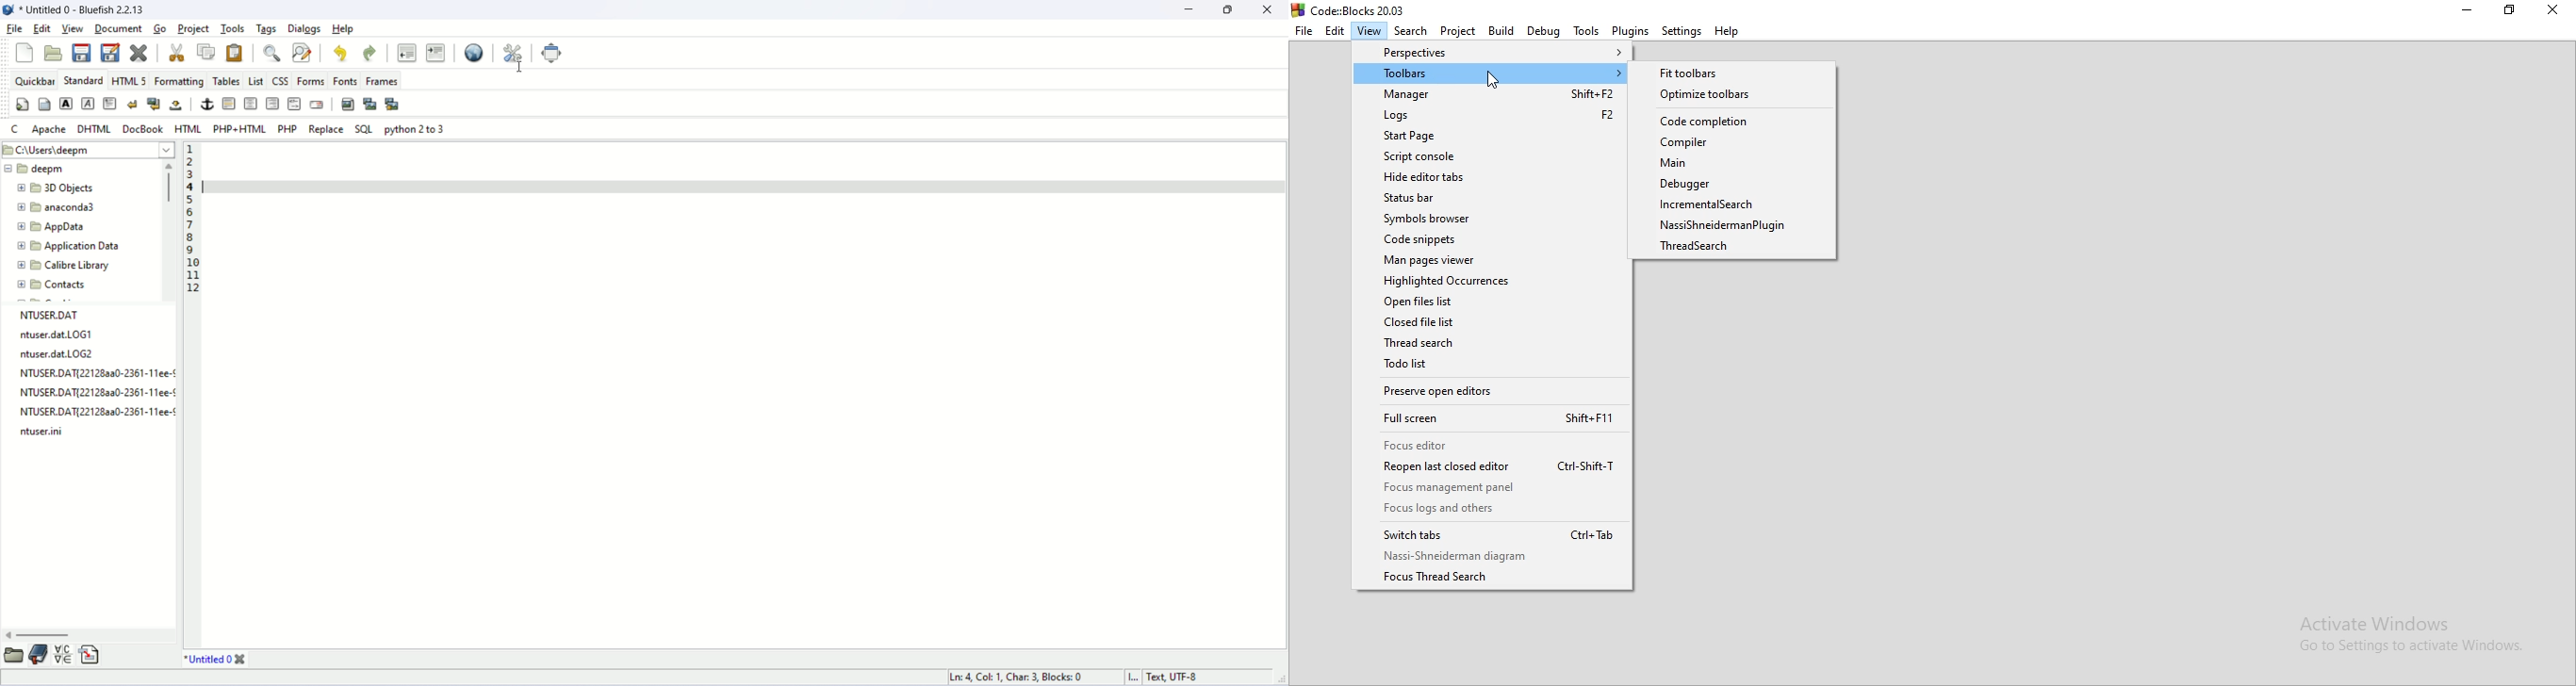 The width and height of the screenshot is (2576, 700). What do you see at coordinates (238, 129) in the screenshot?
I see `PHP+HTML/////` at bounding box center [238, 129].